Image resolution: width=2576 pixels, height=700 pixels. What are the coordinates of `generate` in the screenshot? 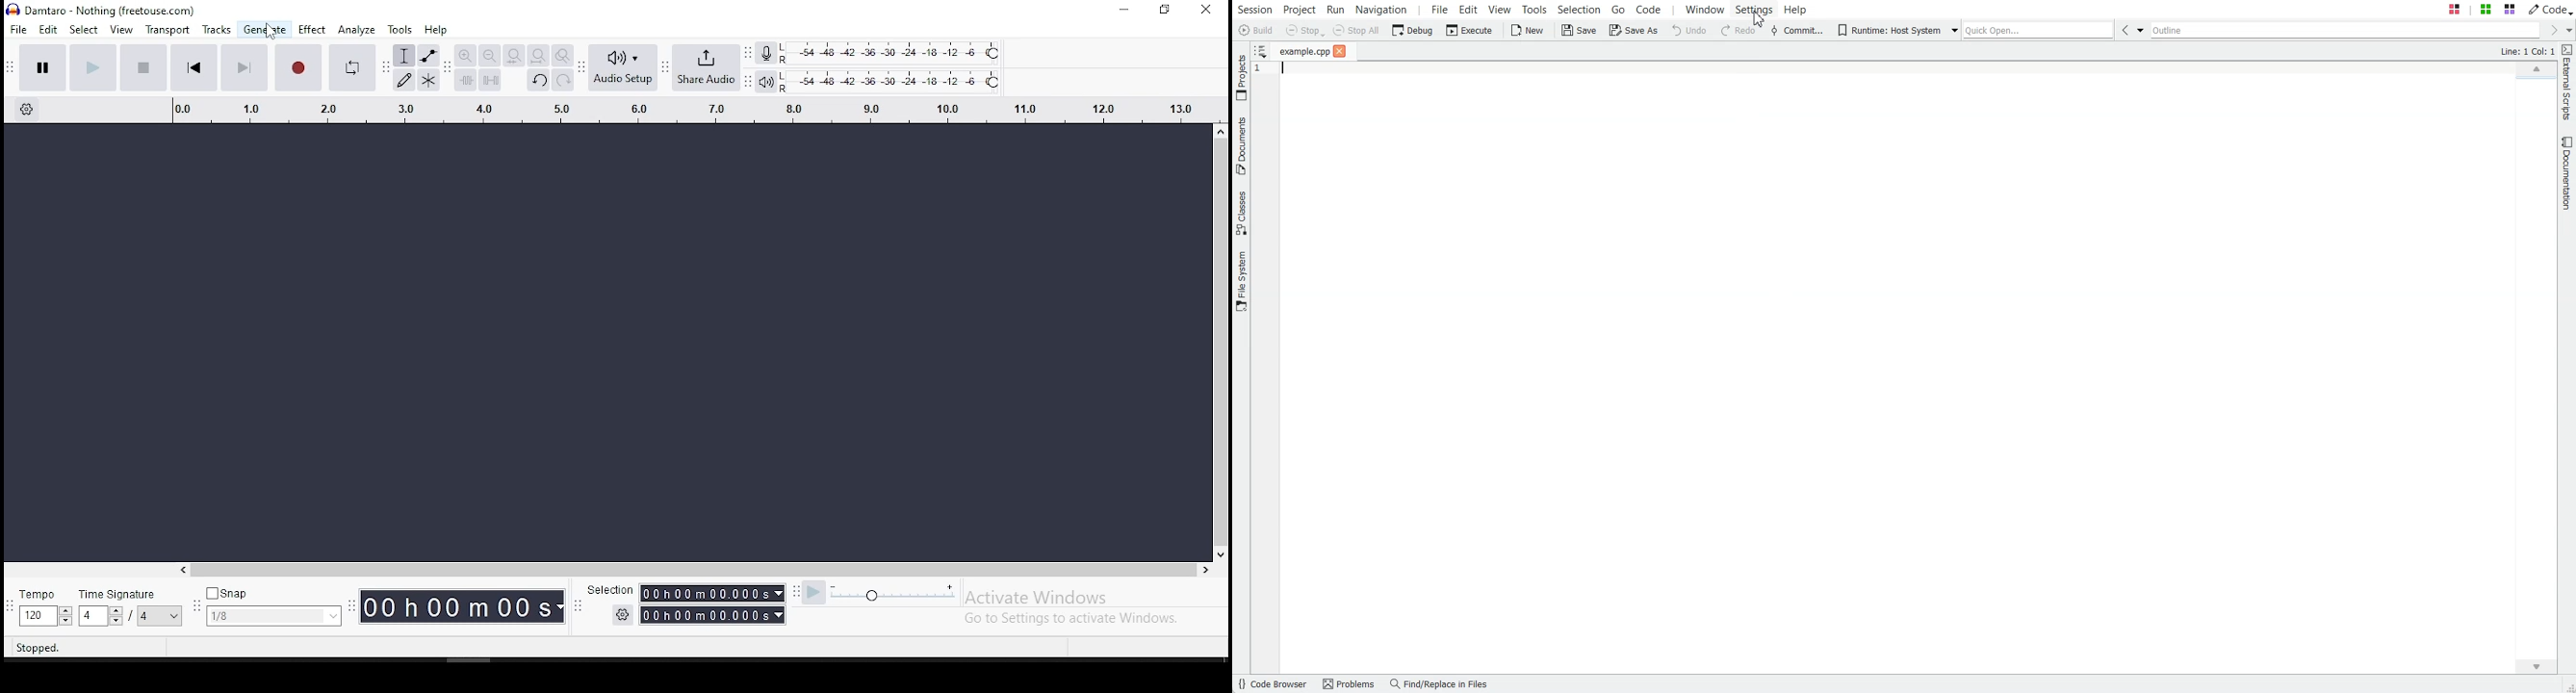 It's located at (263, 30).